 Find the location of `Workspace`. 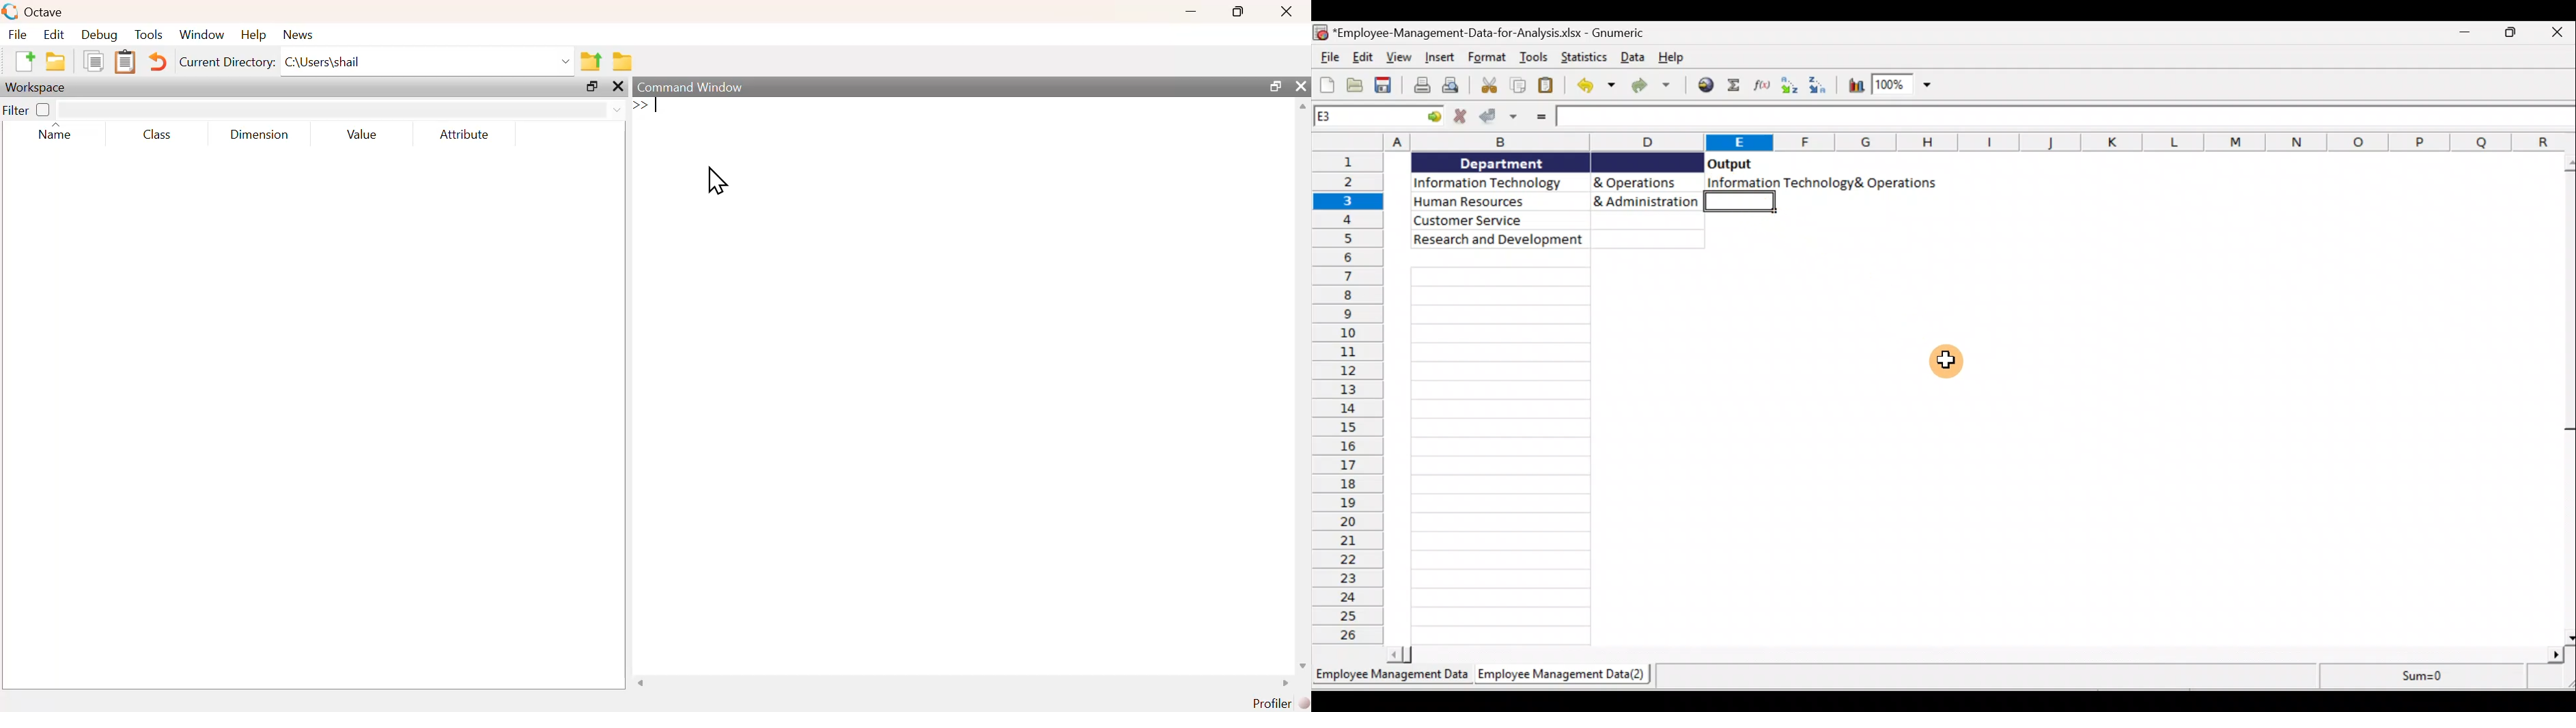

Workspace is located at coordinates (38, 87).